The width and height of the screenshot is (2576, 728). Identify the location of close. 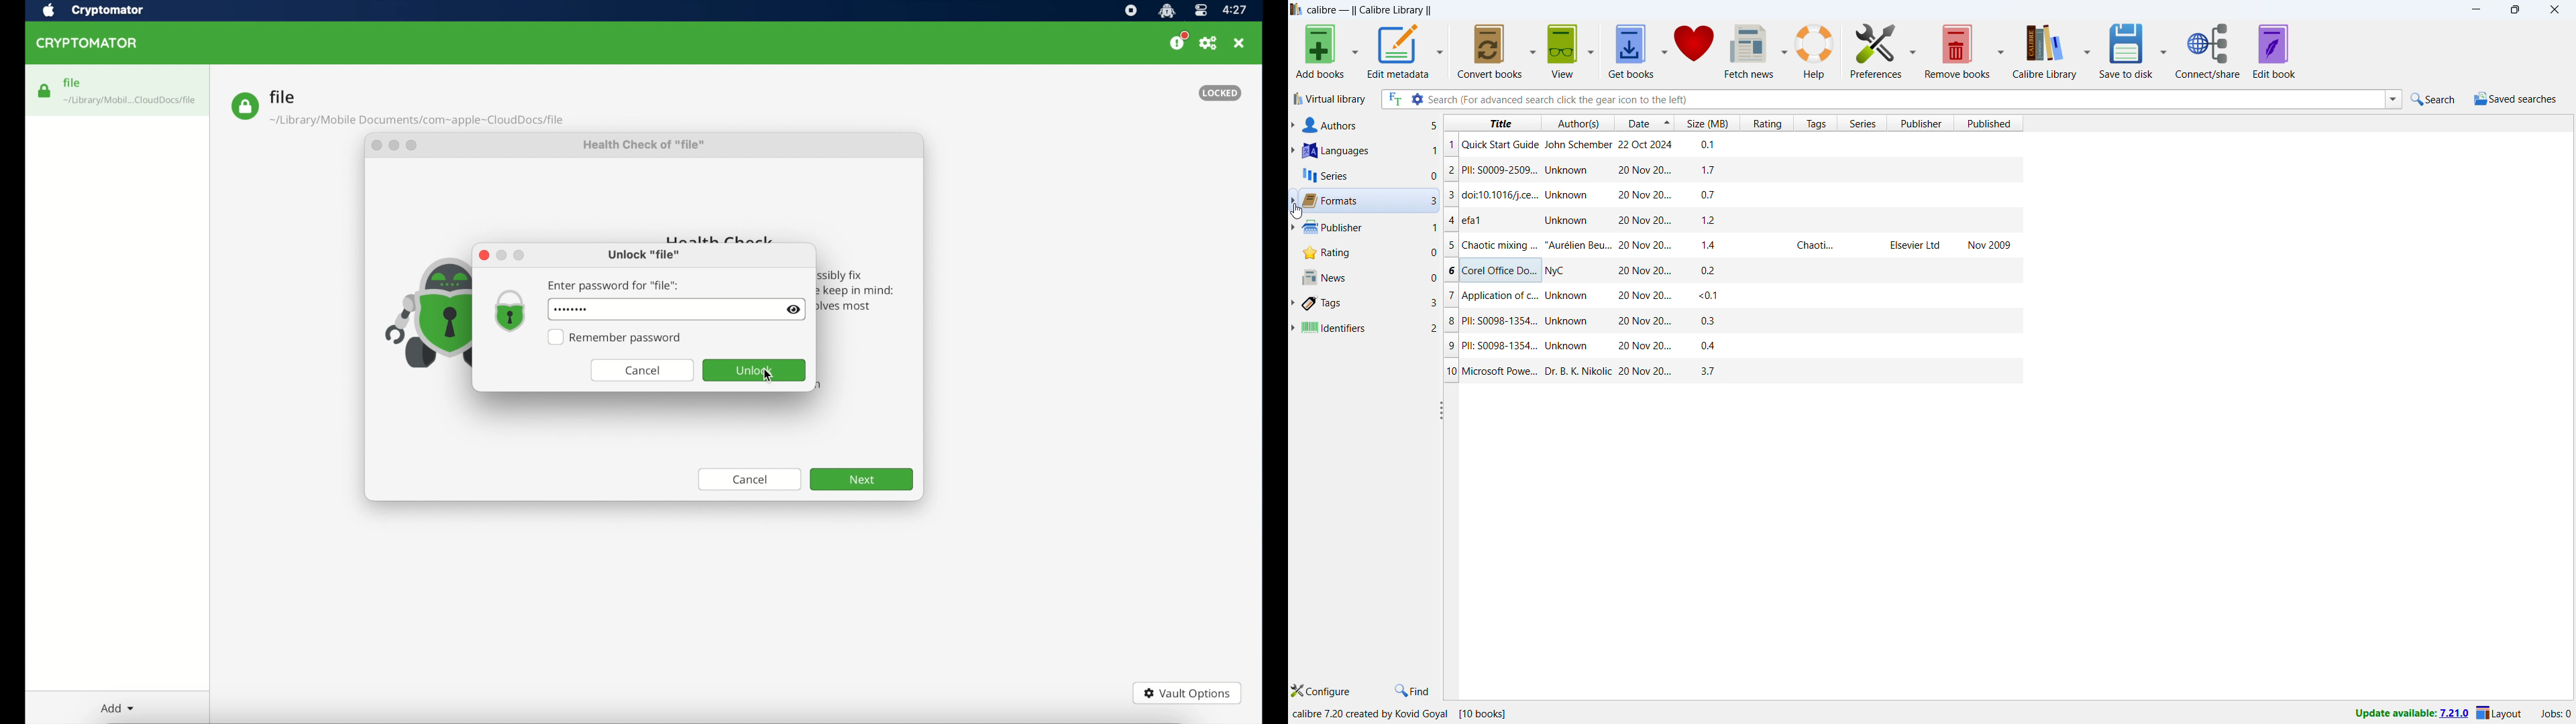
(2555, 9).